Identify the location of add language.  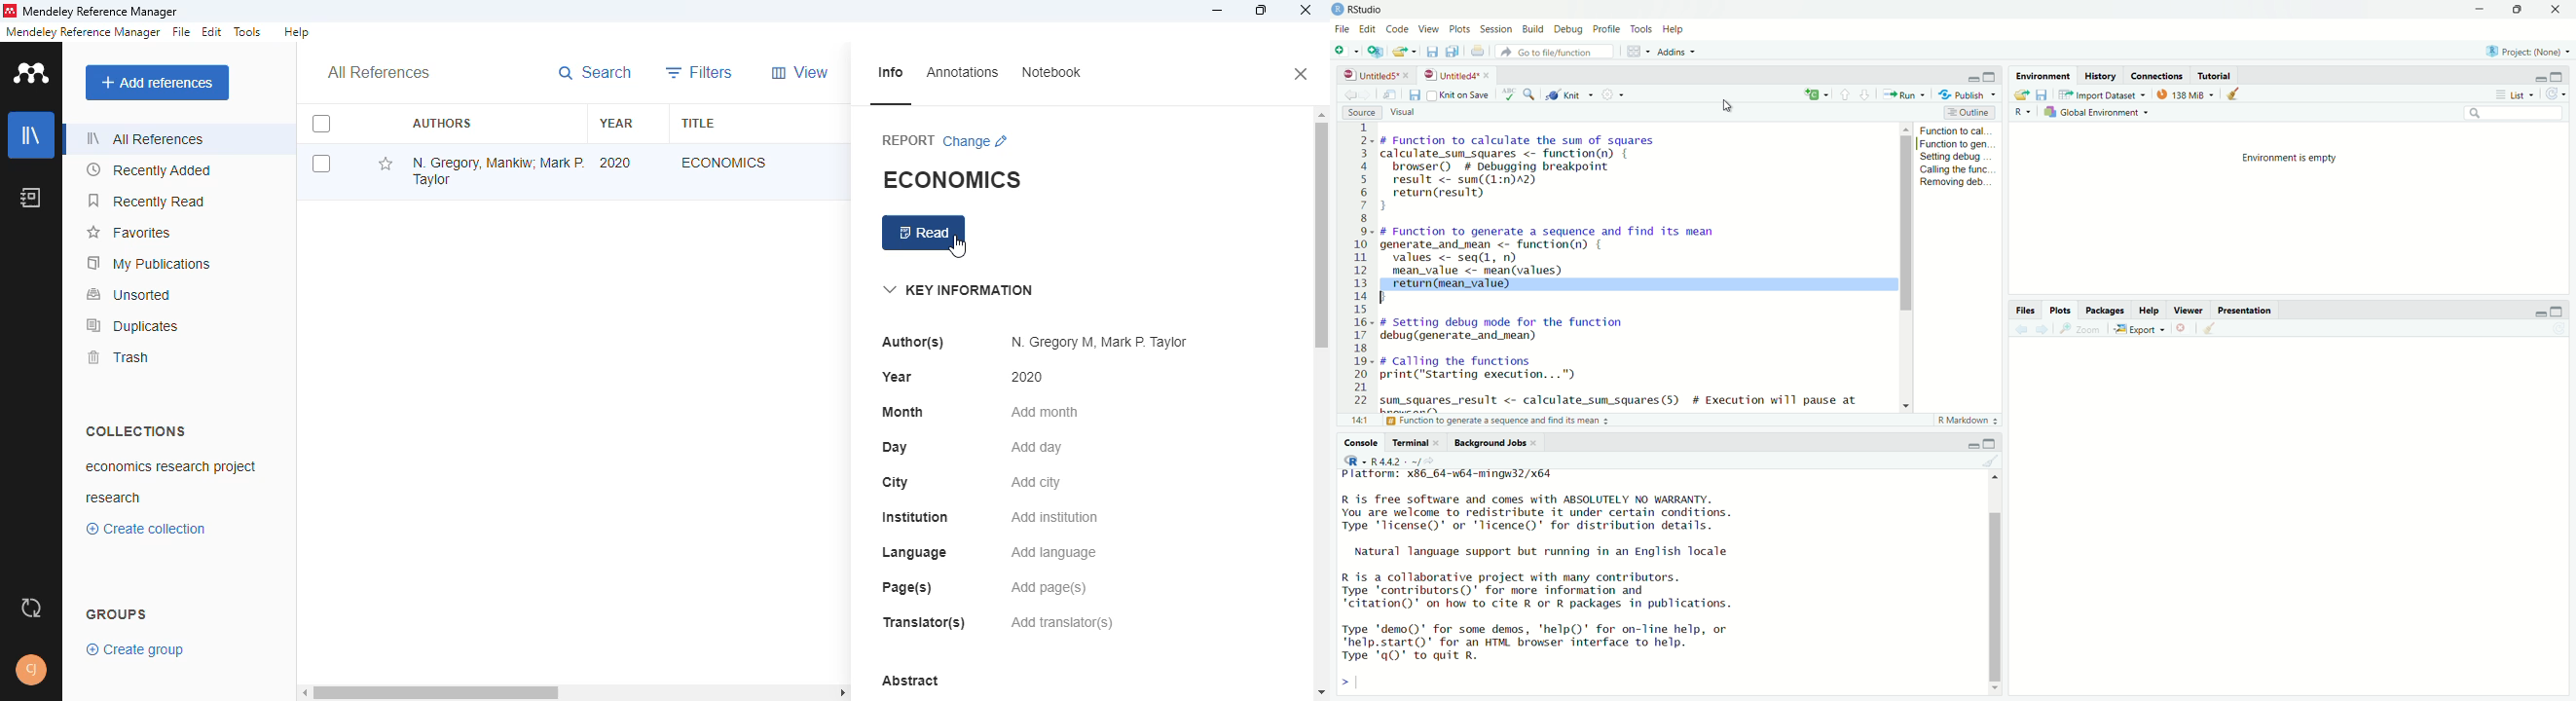
(1054, 553).